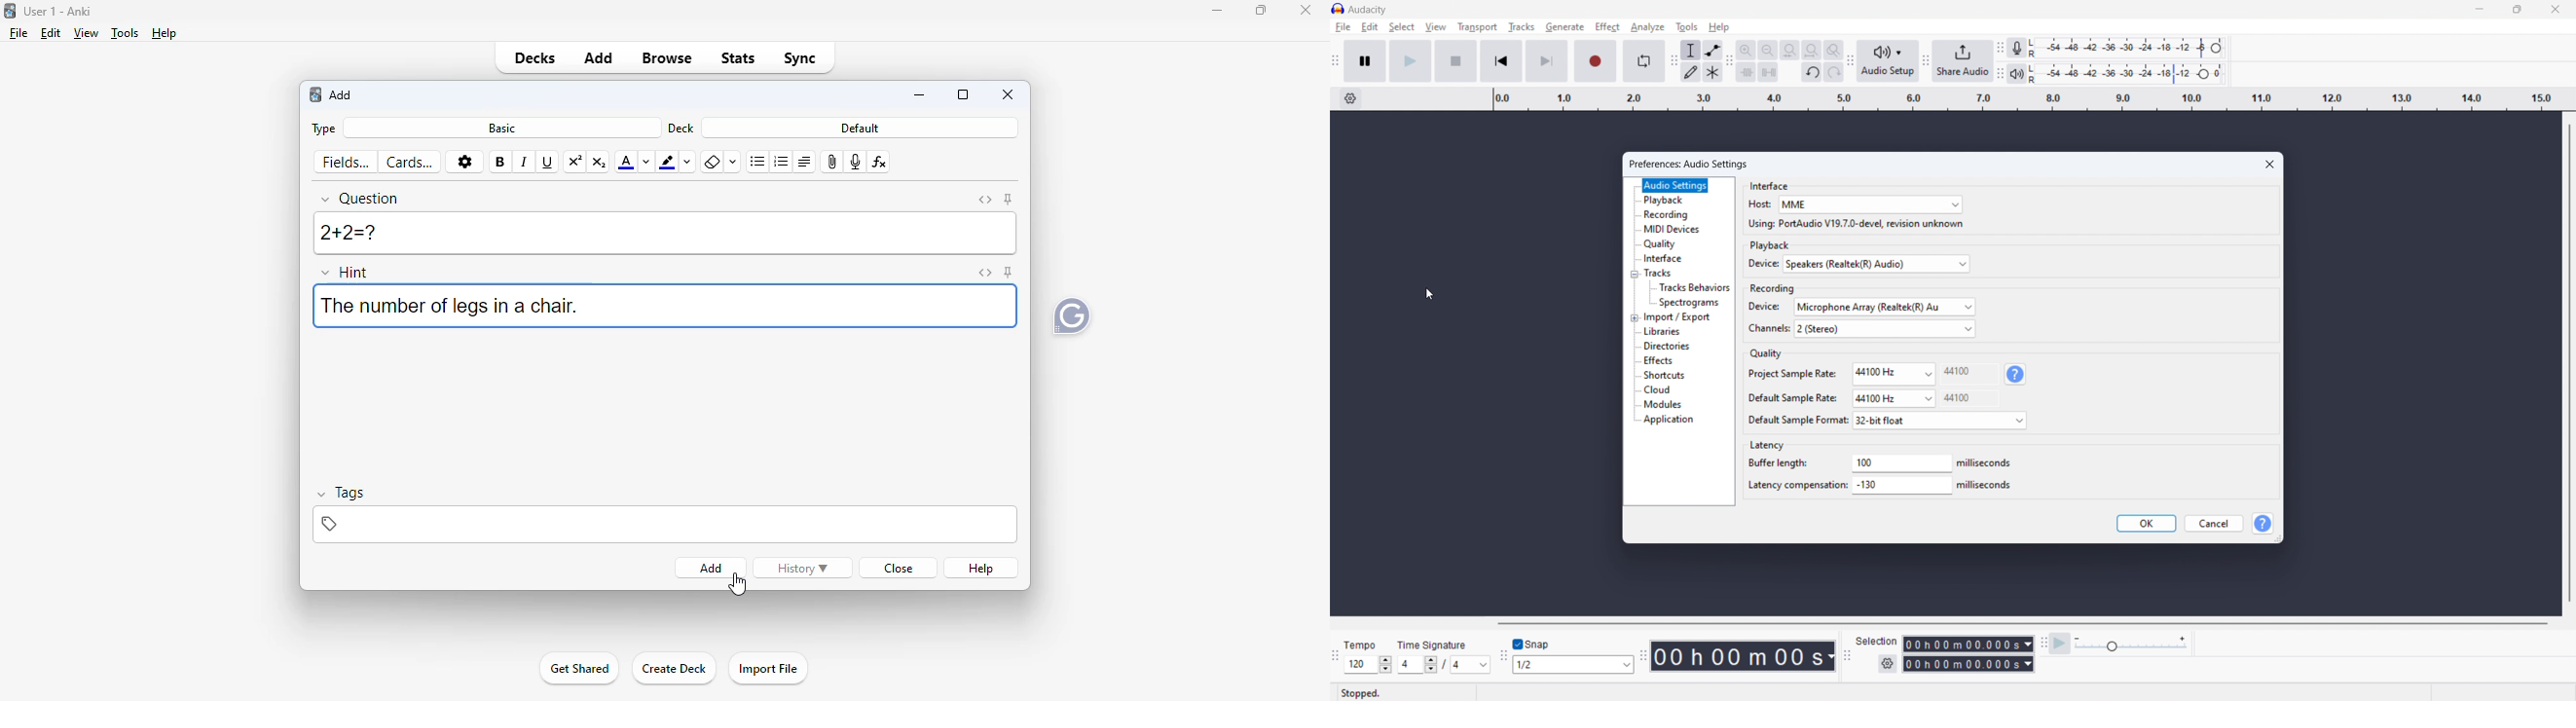 The height and width of the screenshot is (728, 2576). Describe the element at coordinates (1565, 28) in the screenshot. I see `generate` at that location.